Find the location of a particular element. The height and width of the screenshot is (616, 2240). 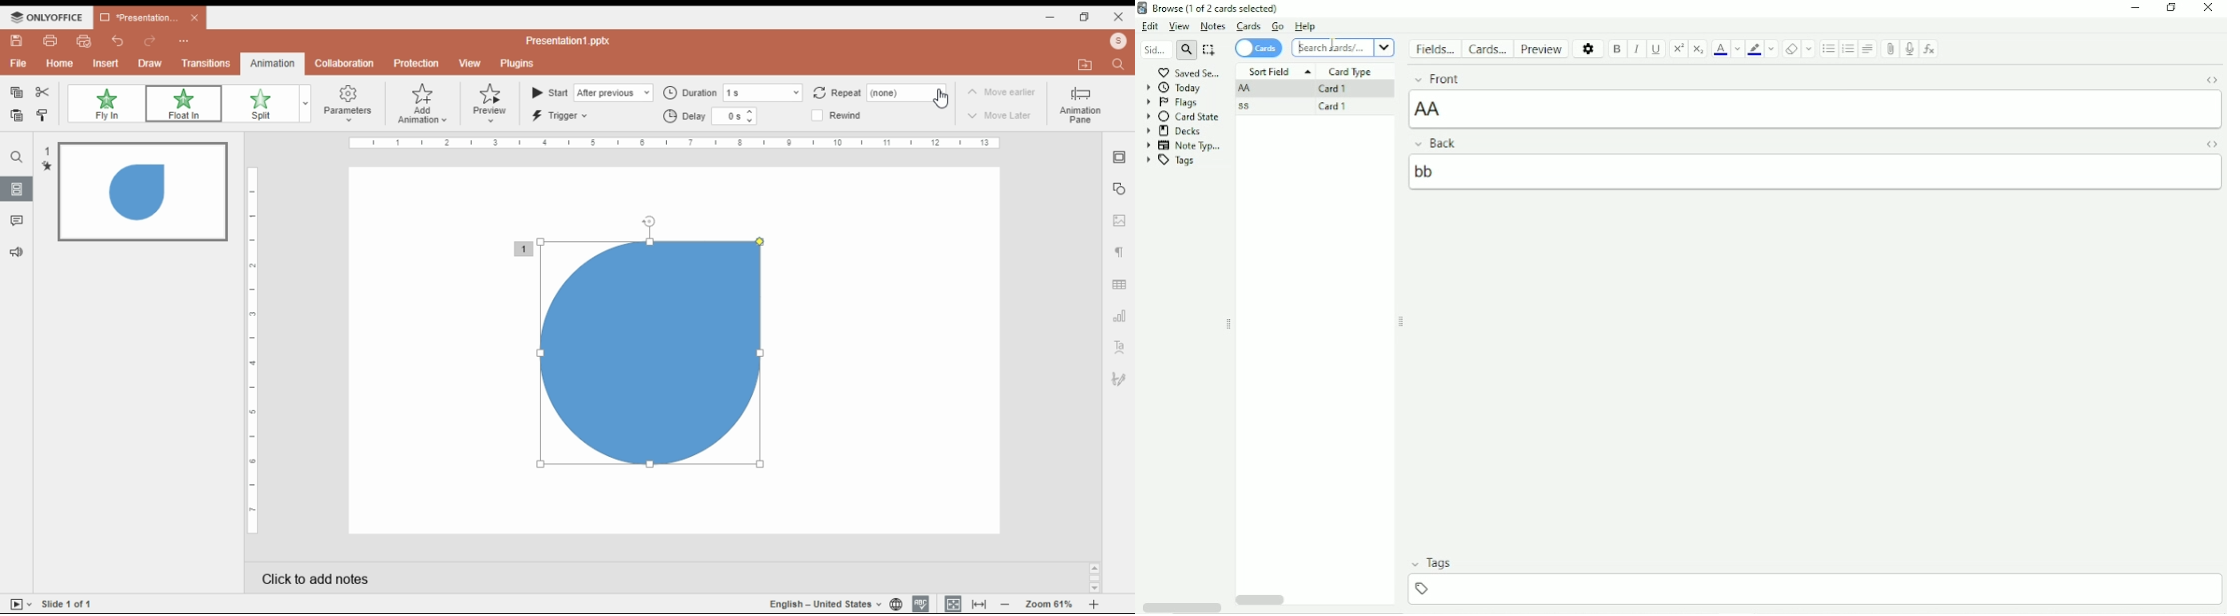

home is located at coordinates (60, 63).